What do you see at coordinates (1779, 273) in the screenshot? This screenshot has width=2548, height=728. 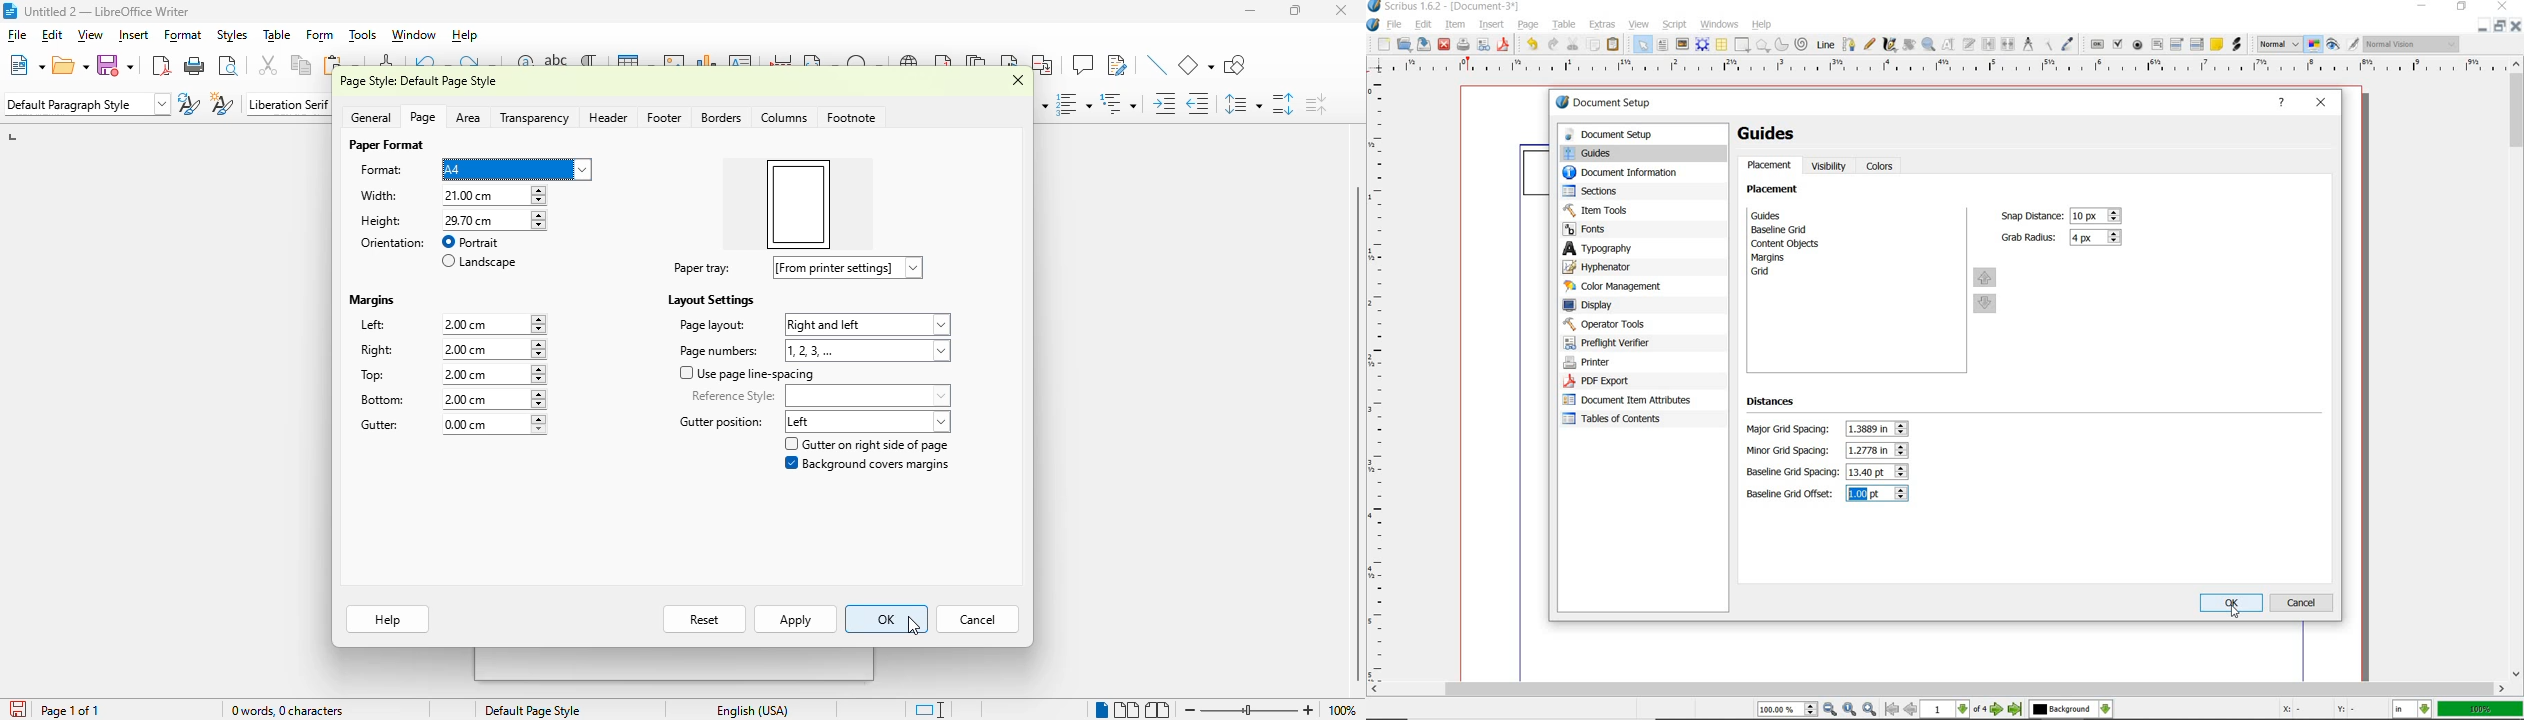 I see `grid` at bounding box center [1779, 273].